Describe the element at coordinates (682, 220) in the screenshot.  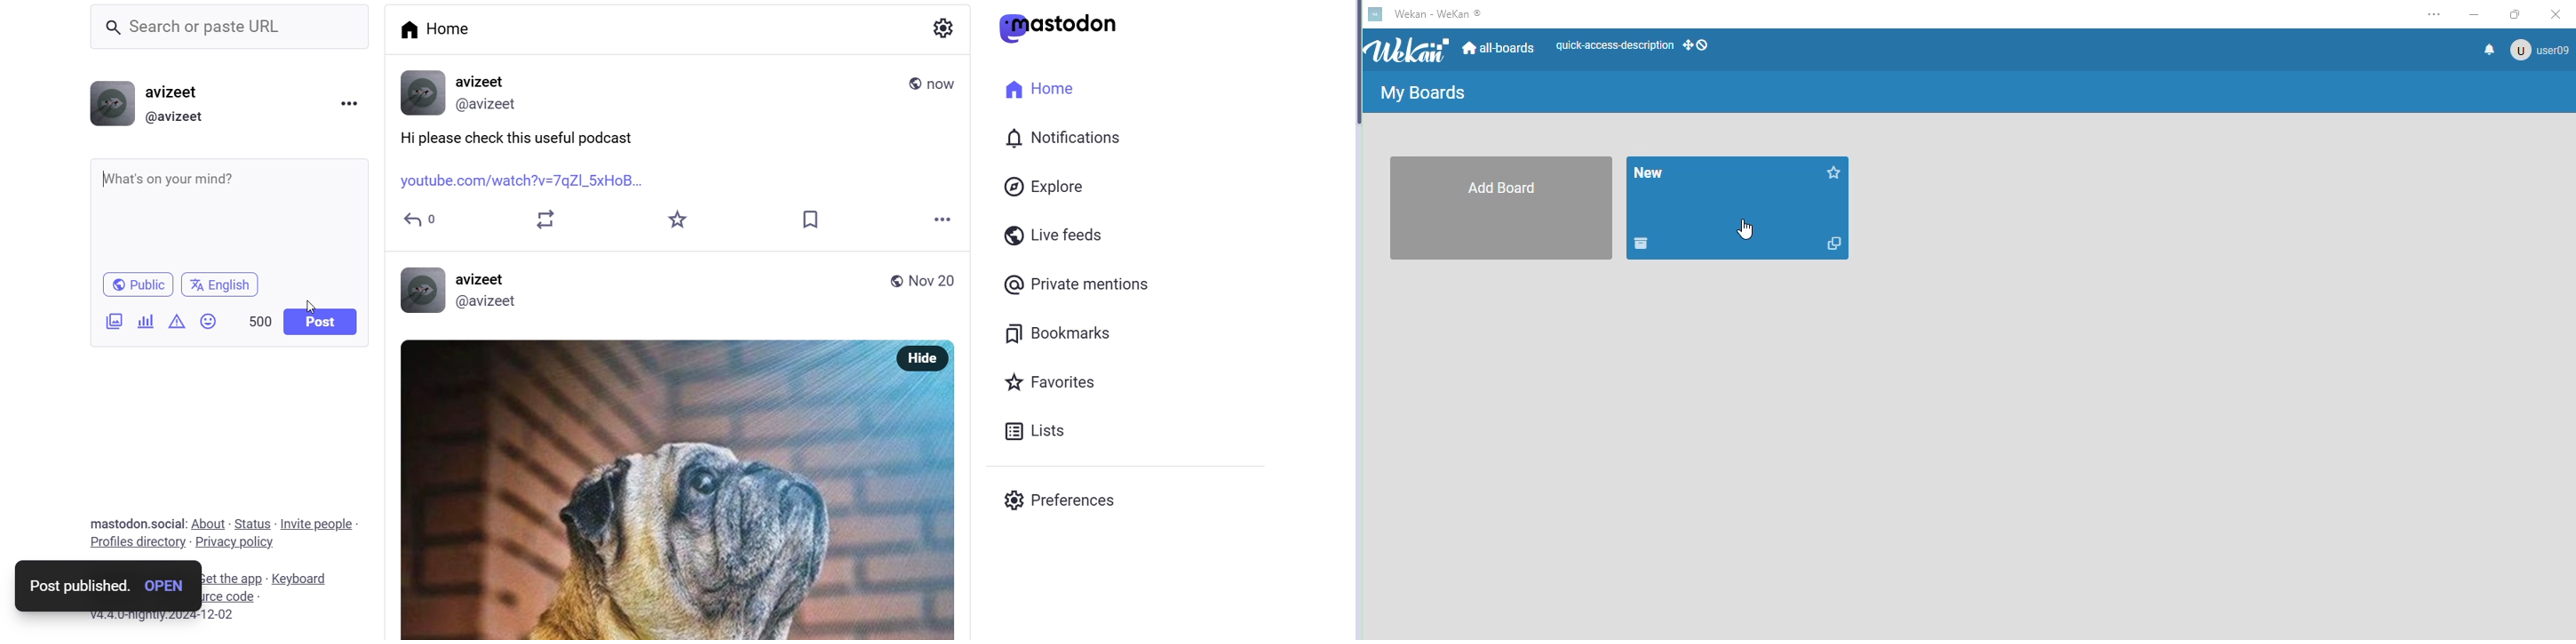
I see `favorite` at that location.